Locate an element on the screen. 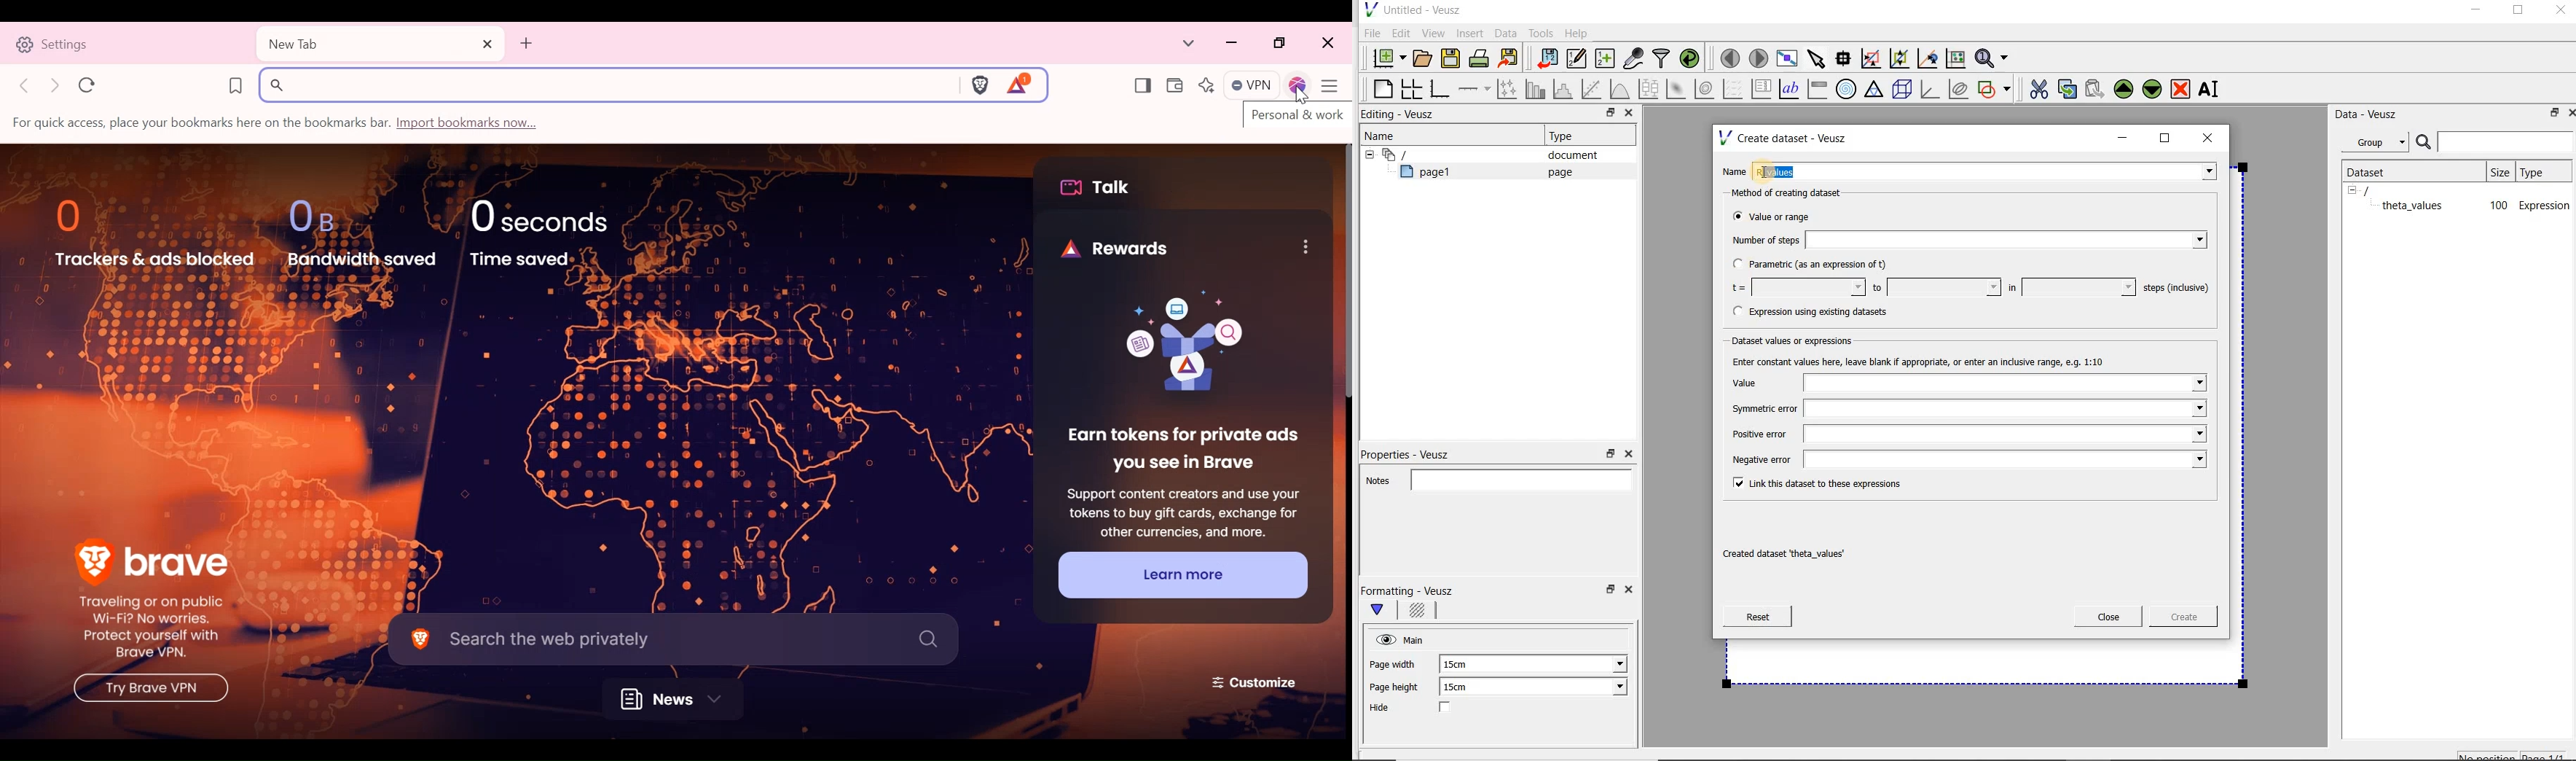 The height and width of the screenshot is (784, 2576). Leo AI is located at coordinates (1206, 86).